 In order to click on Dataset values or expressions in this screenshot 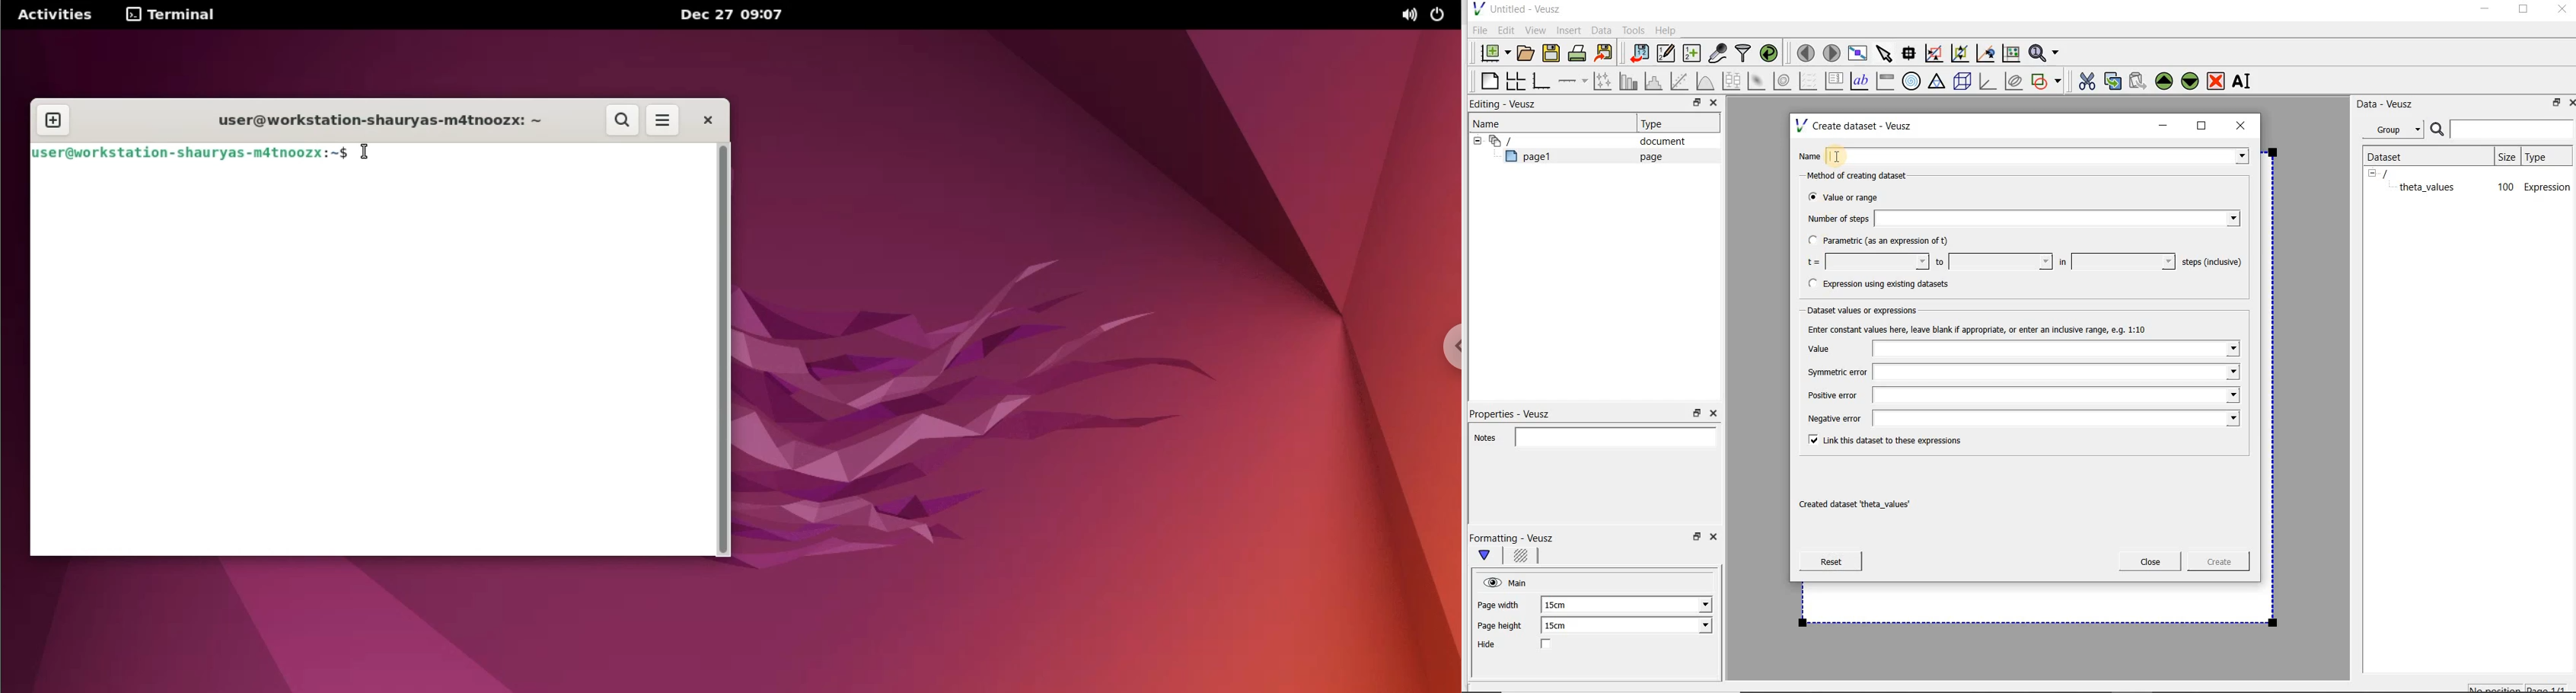, I will do `click(1870, 309)`.